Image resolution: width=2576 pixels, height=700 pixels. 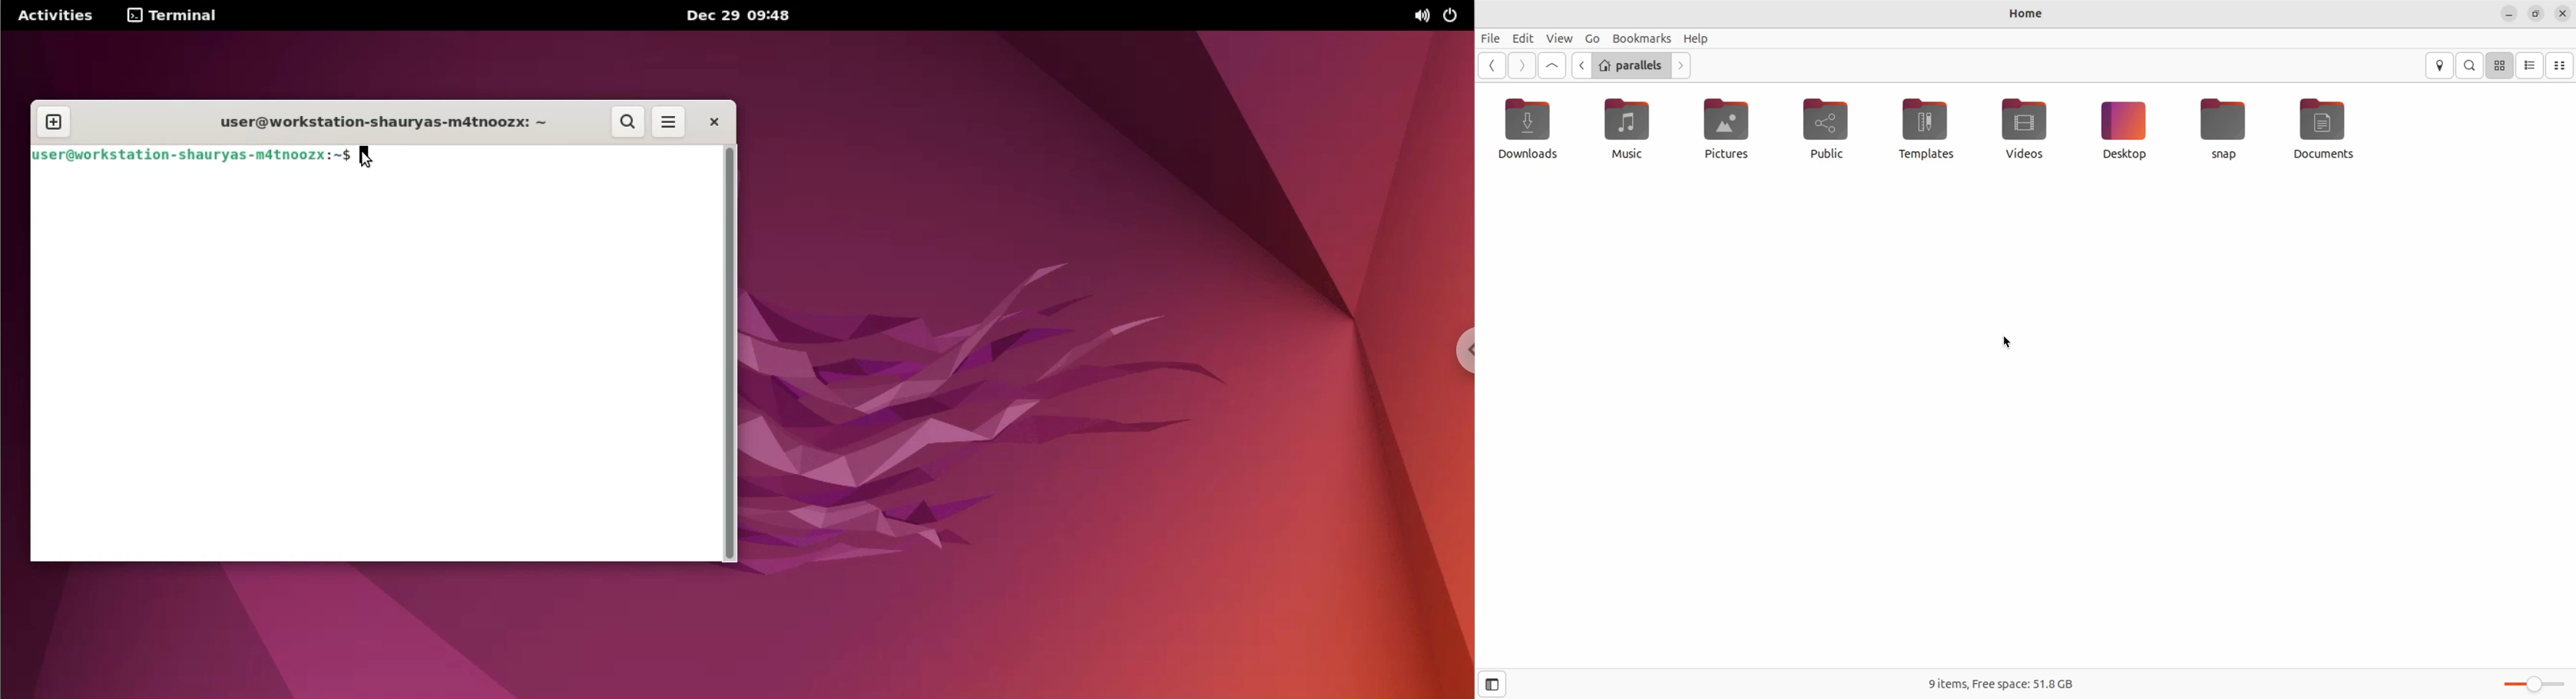 I want to click on templates, so click(x=1931, y=130).